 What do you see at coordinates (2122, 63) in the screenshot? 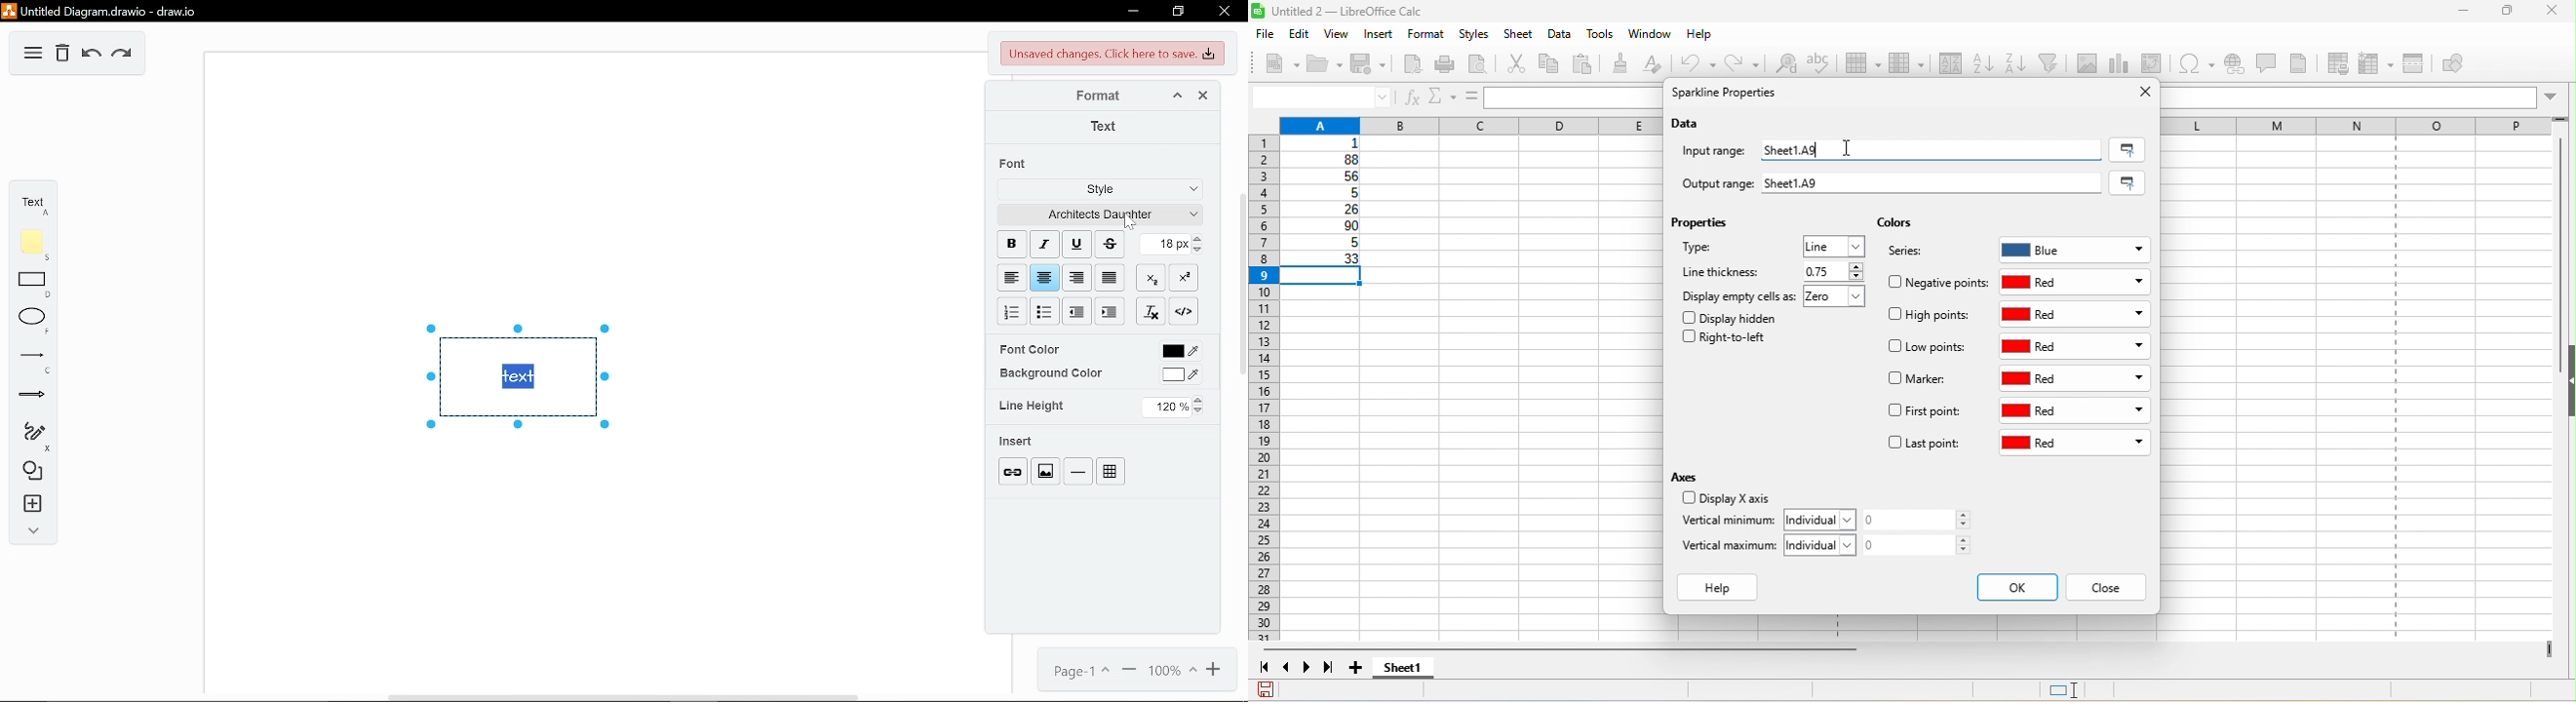
I see `chart` at bounding box center [2122, 63].